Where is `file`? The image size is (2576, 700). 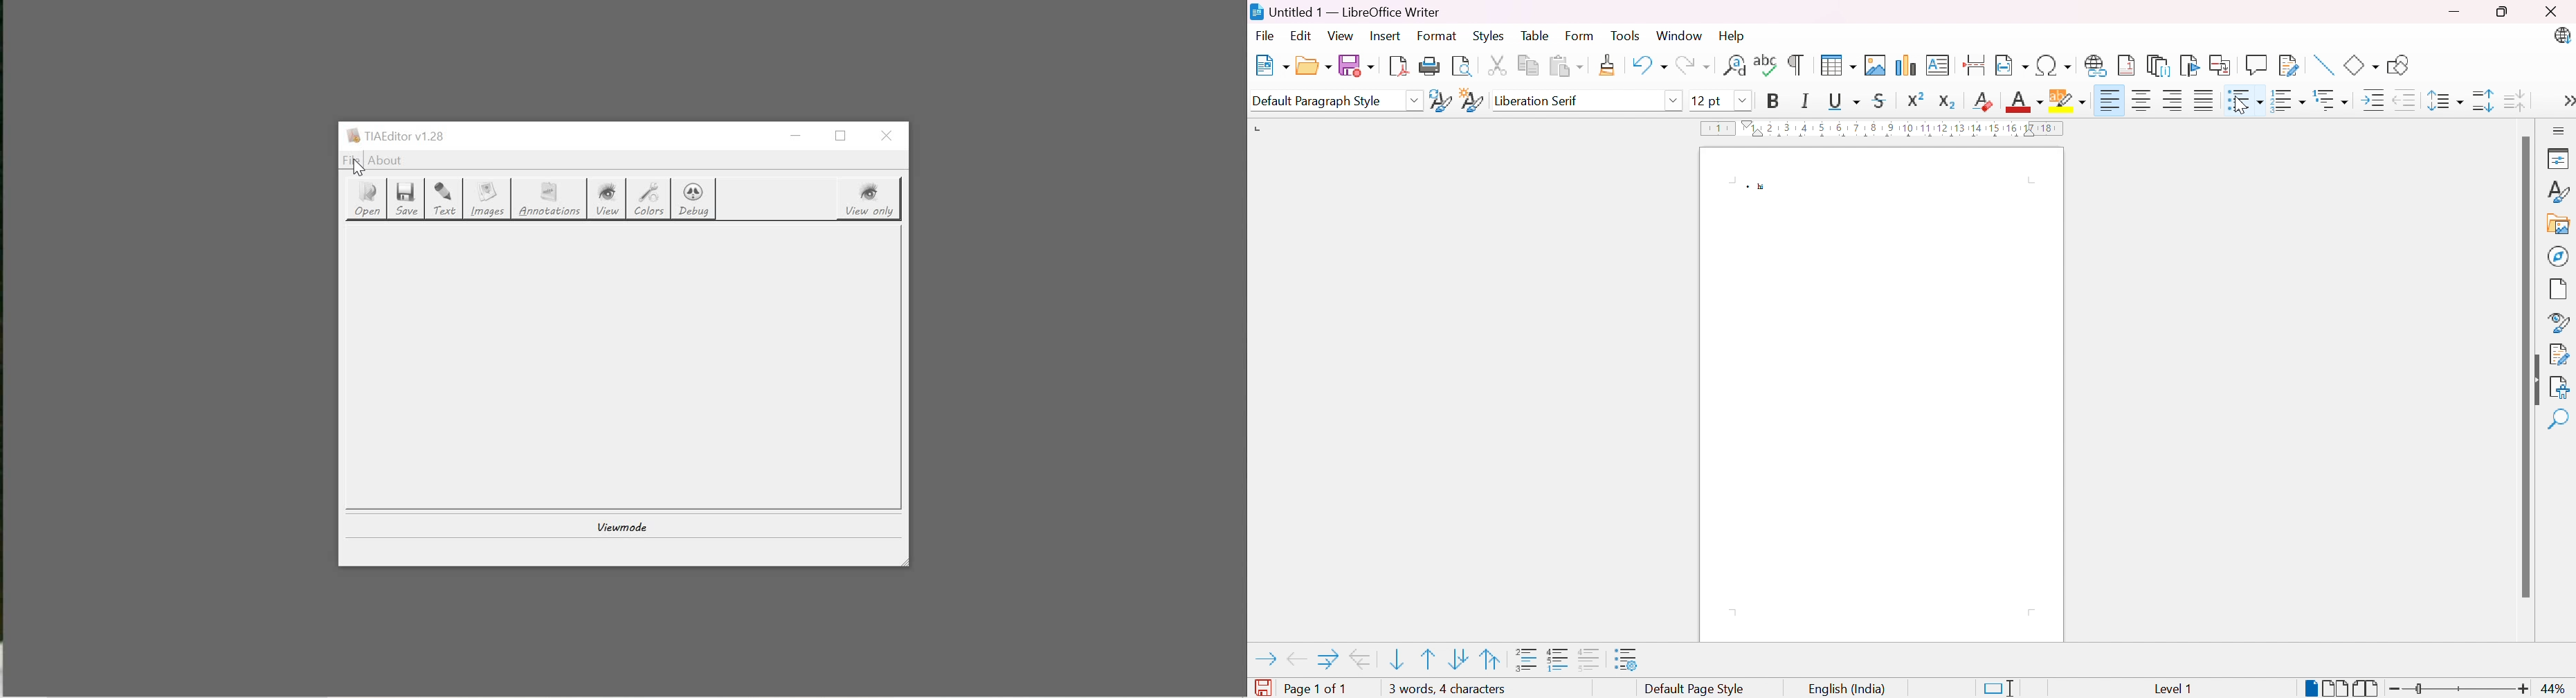 file is located at coordinates (351, 161).